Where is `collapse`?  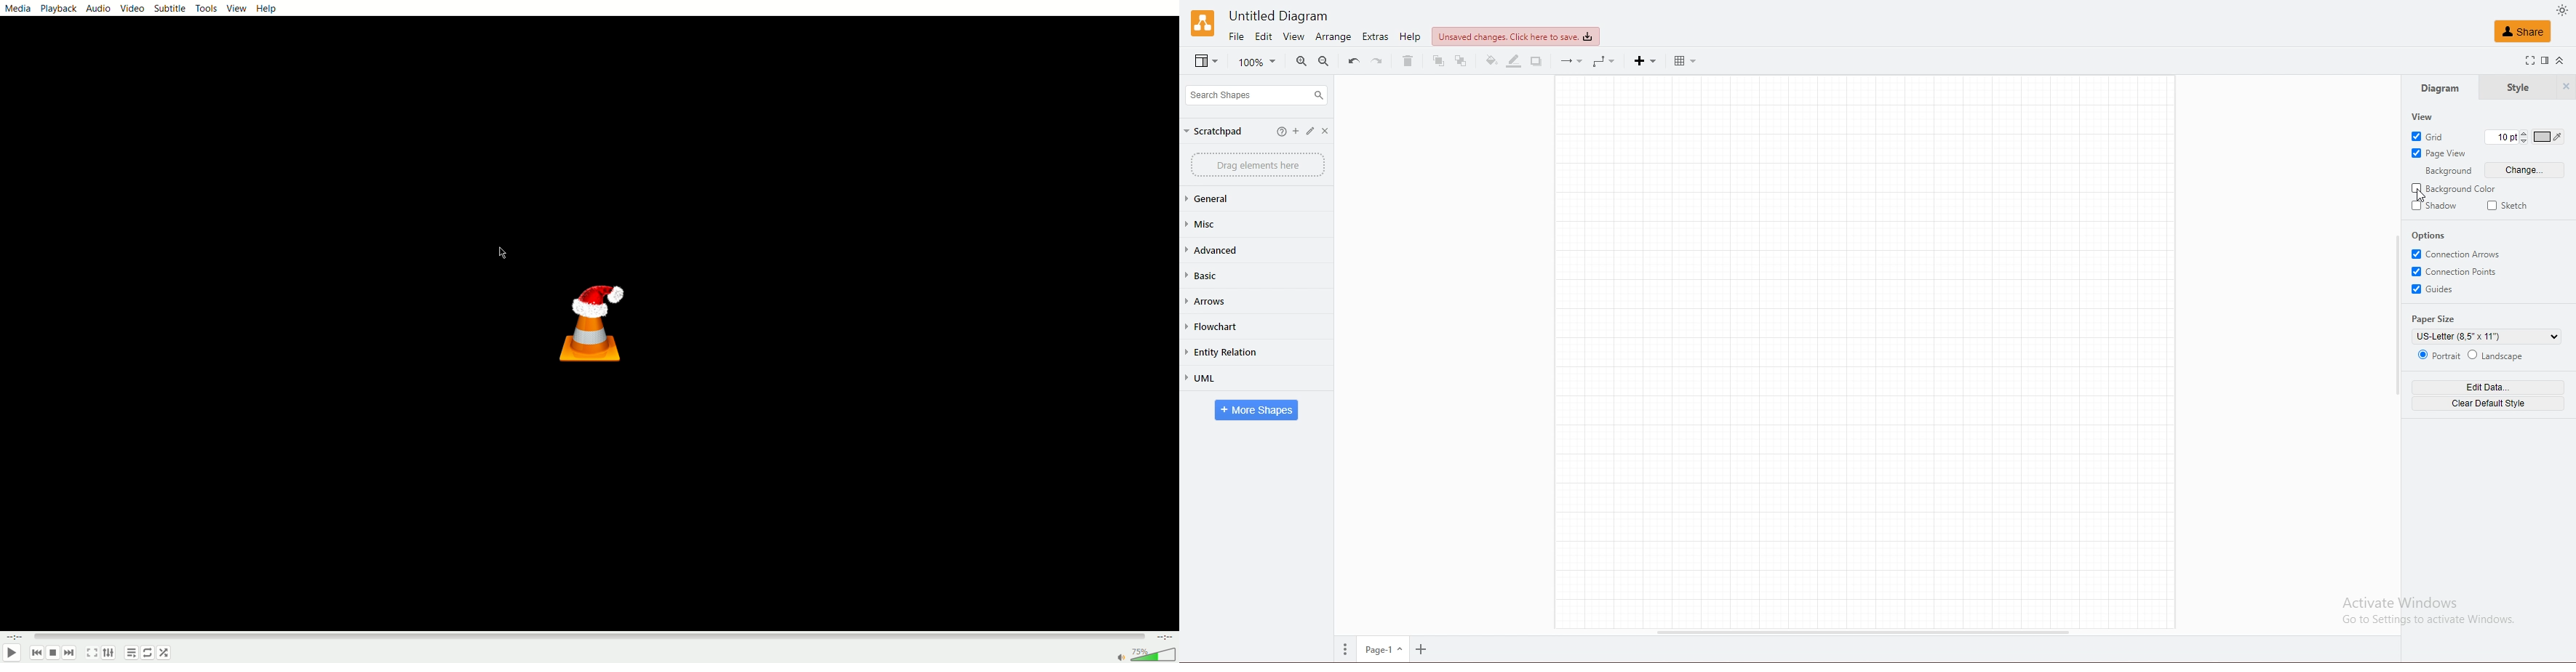
collapse is located at coordinates (2564, 60).